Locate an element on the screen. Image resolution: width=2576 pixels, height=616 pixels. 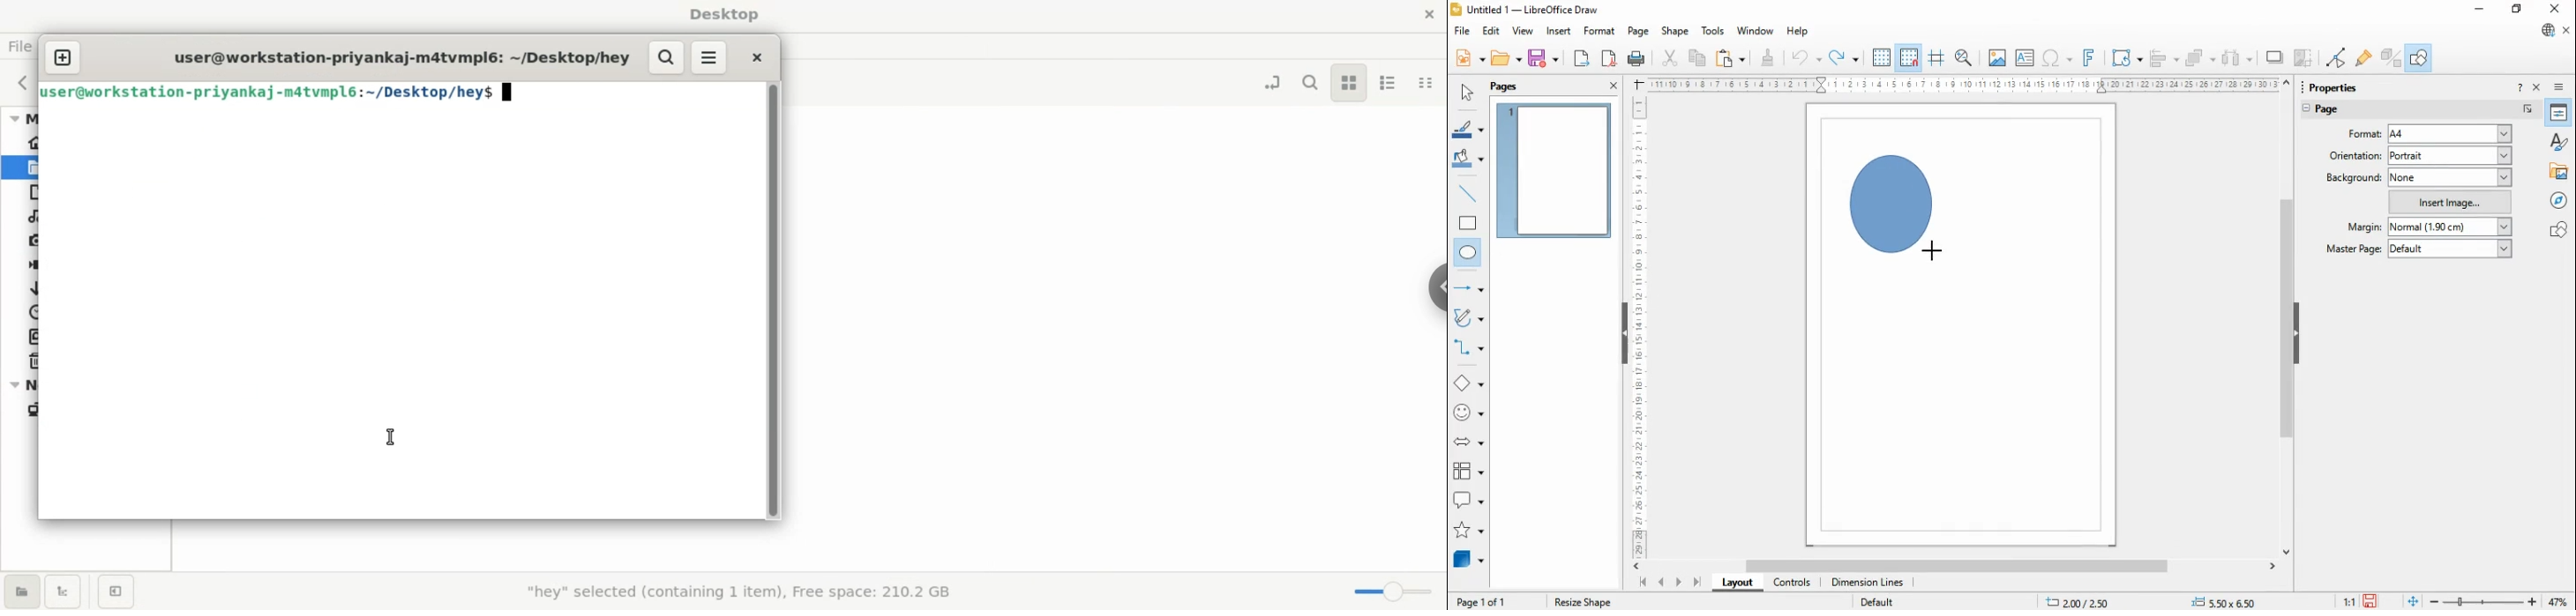
display grid is located at coordinates (1881, 58).